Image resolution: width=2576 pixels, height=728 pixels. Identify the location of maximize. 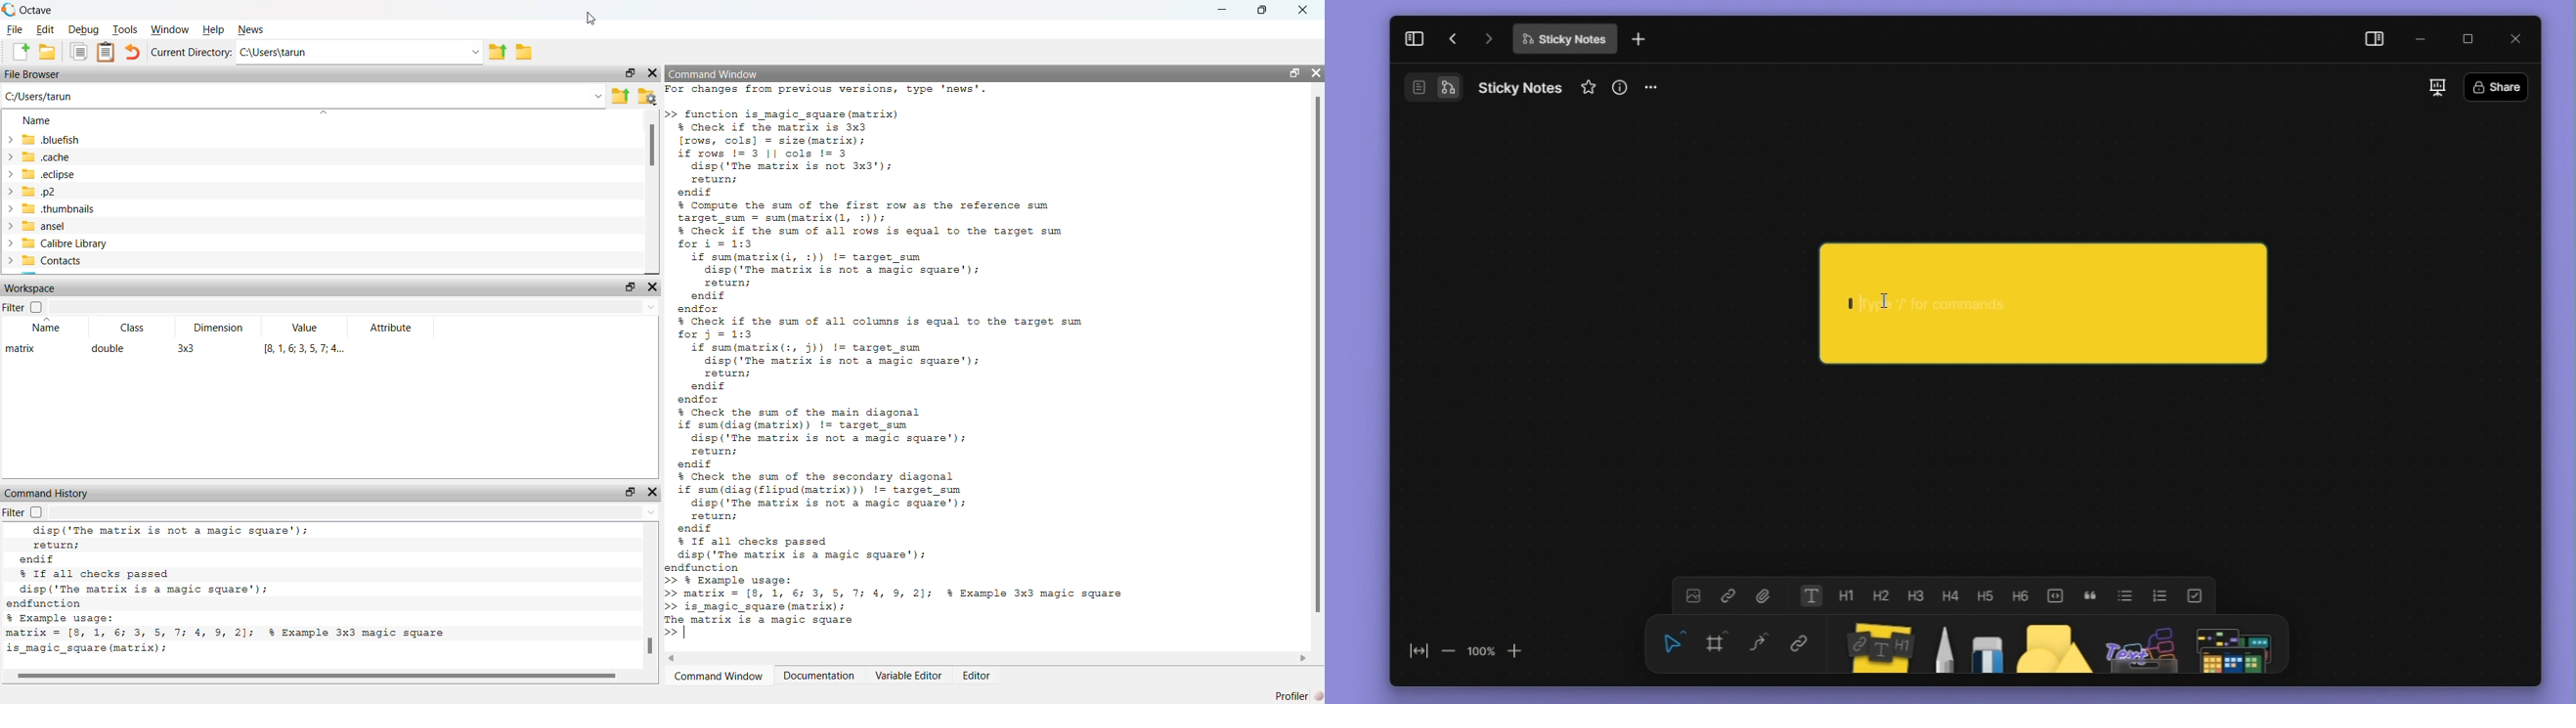
(628, 491).